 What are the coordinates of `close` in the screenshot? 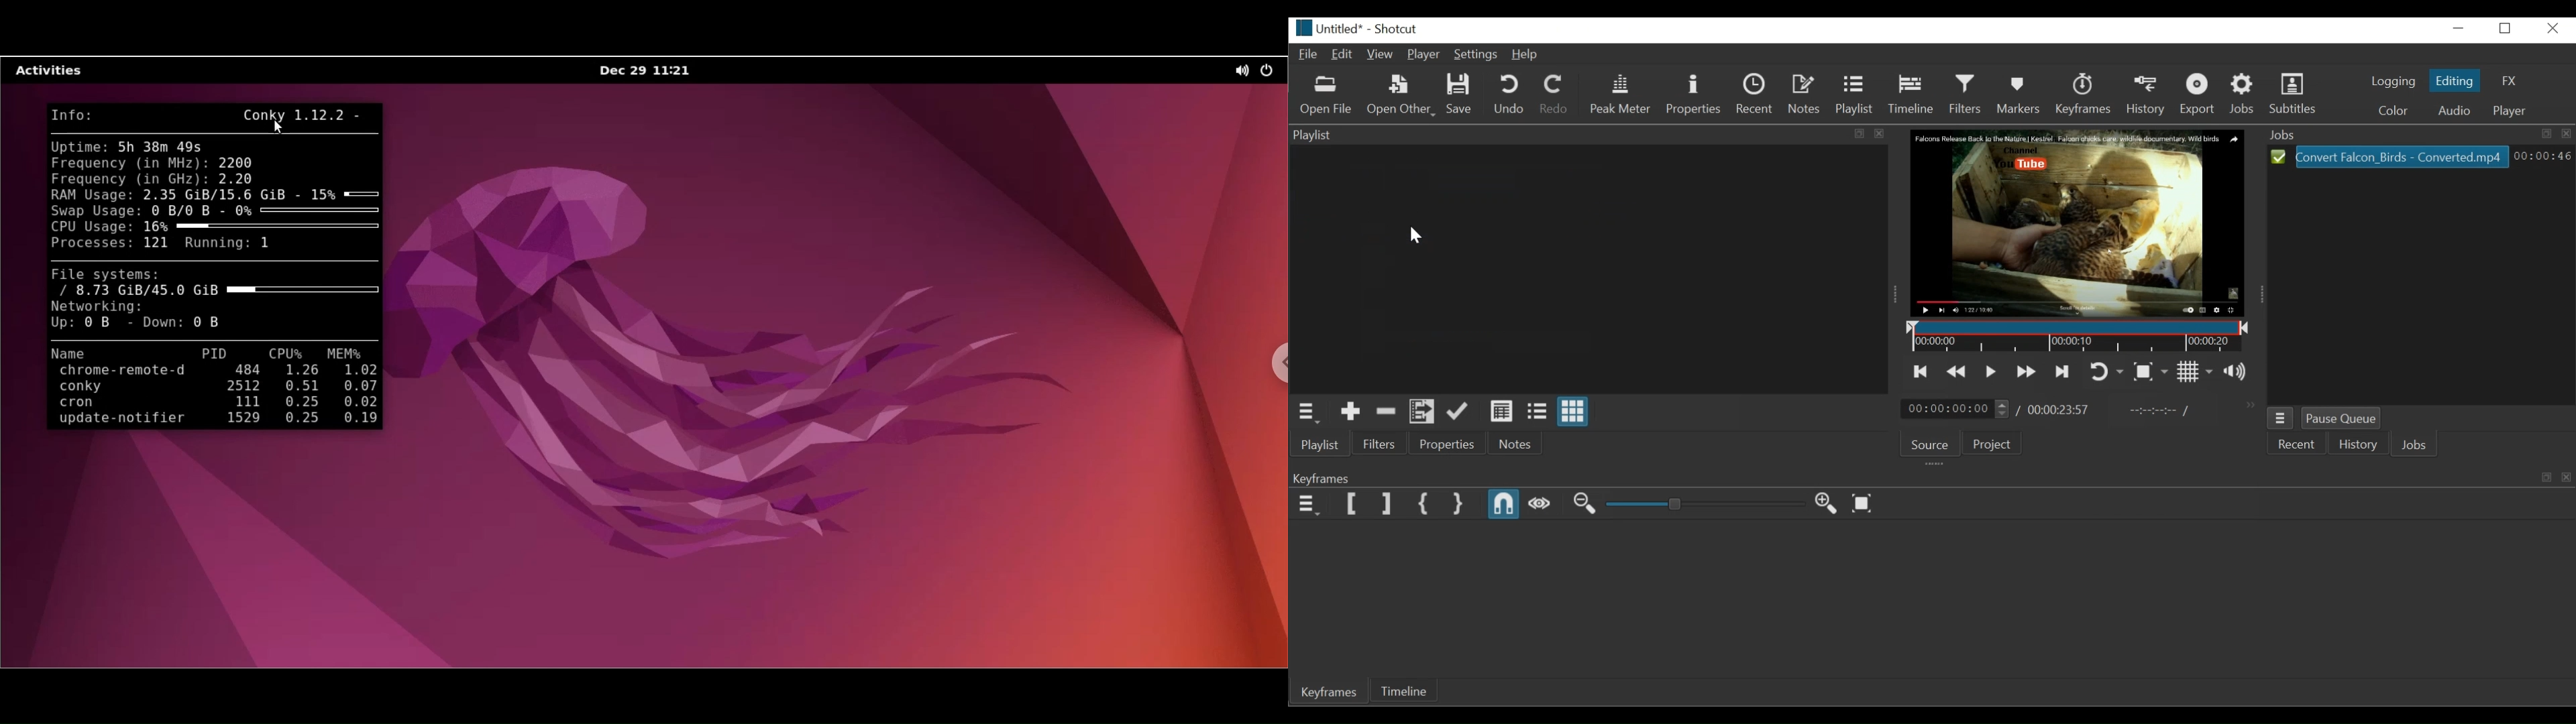 It's located at (1888, 137).